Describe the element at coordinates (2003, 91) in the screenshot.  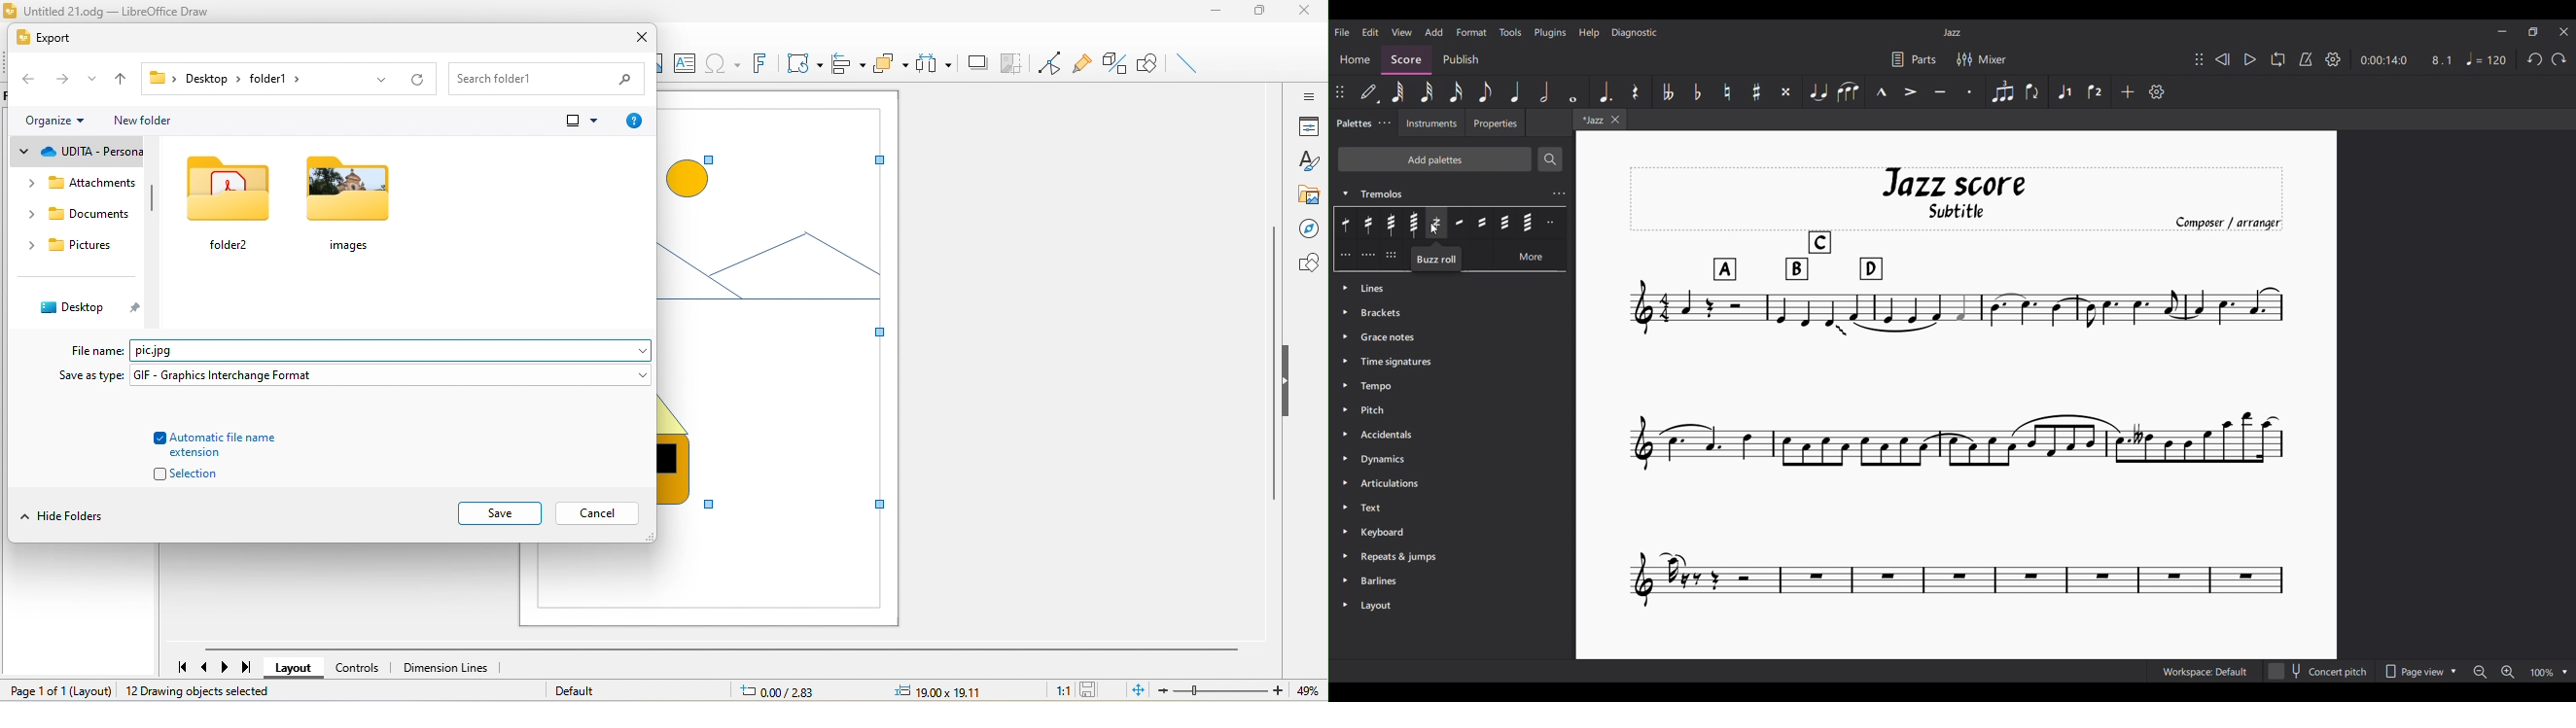
I see `Tuplet` at that location.